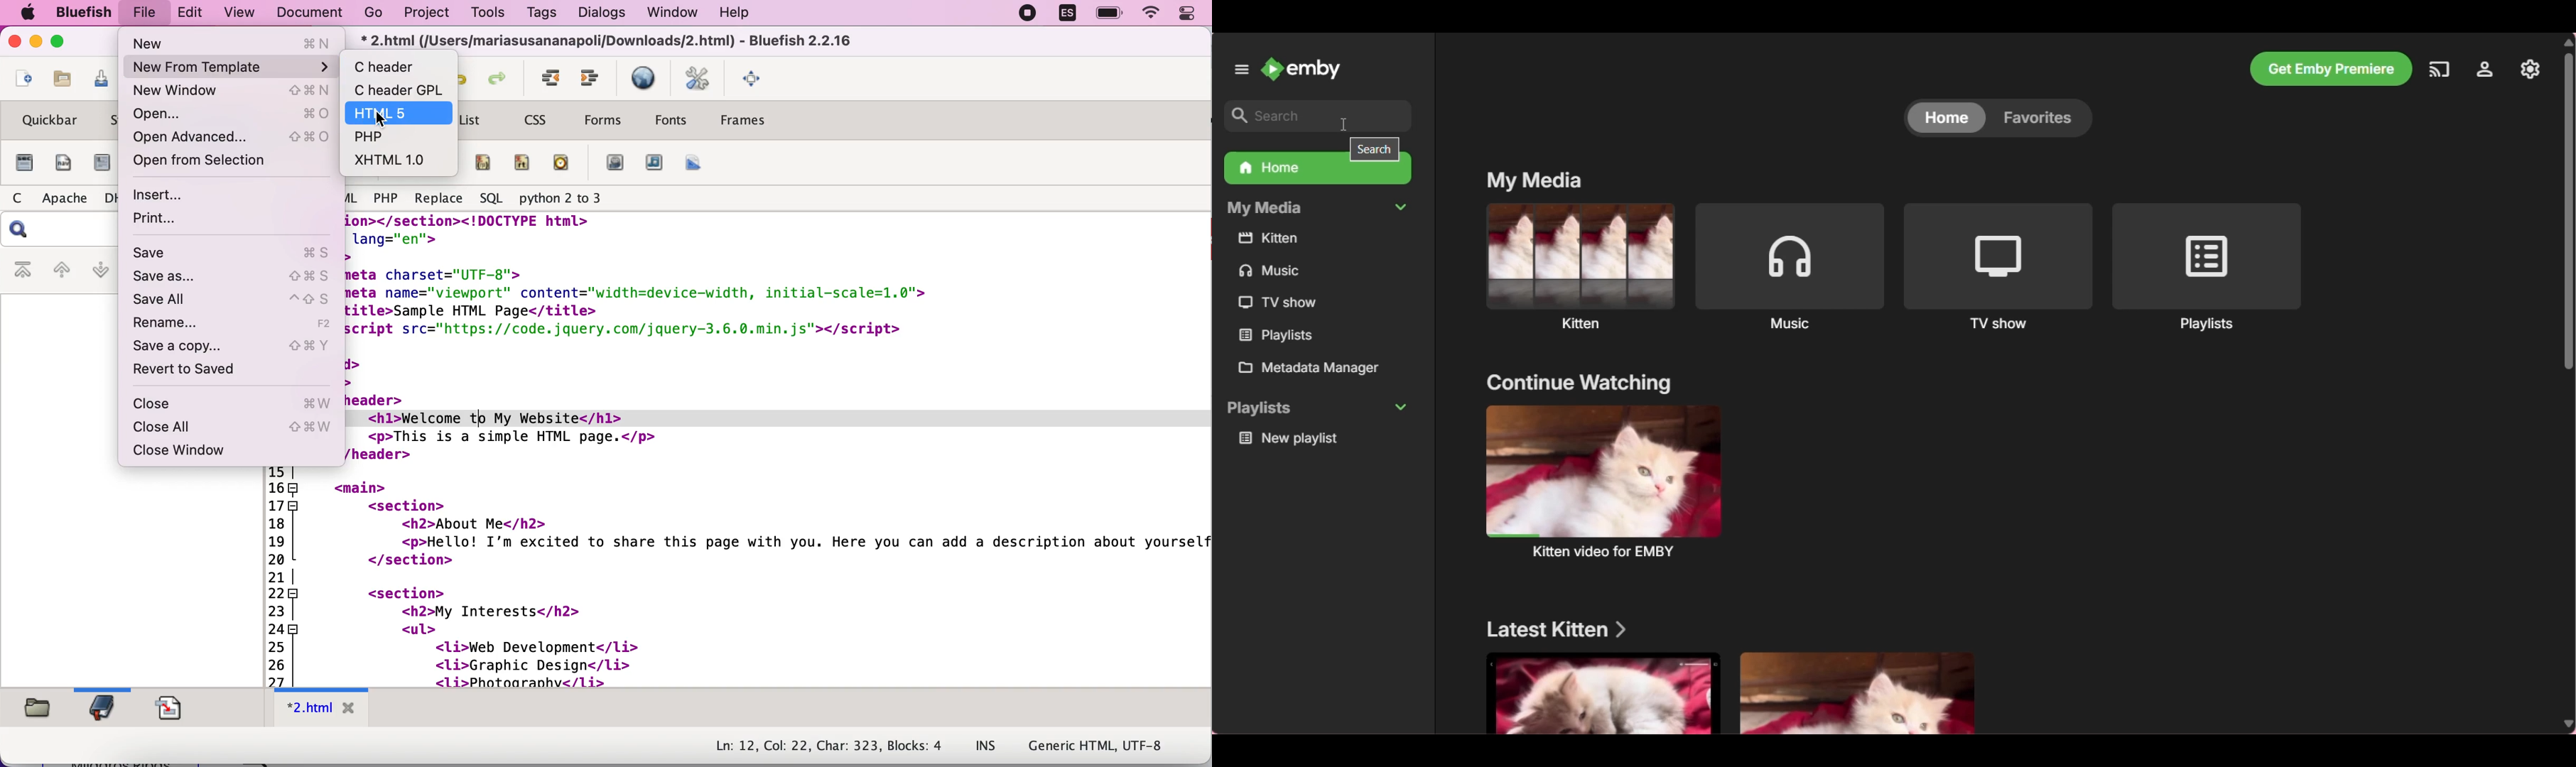 Image resolution: width=2576 pixels, height=784 pixels. What do you see at coordinates (15, 43) in the screenshot?
I see `close` at bounding box center [15, 43].